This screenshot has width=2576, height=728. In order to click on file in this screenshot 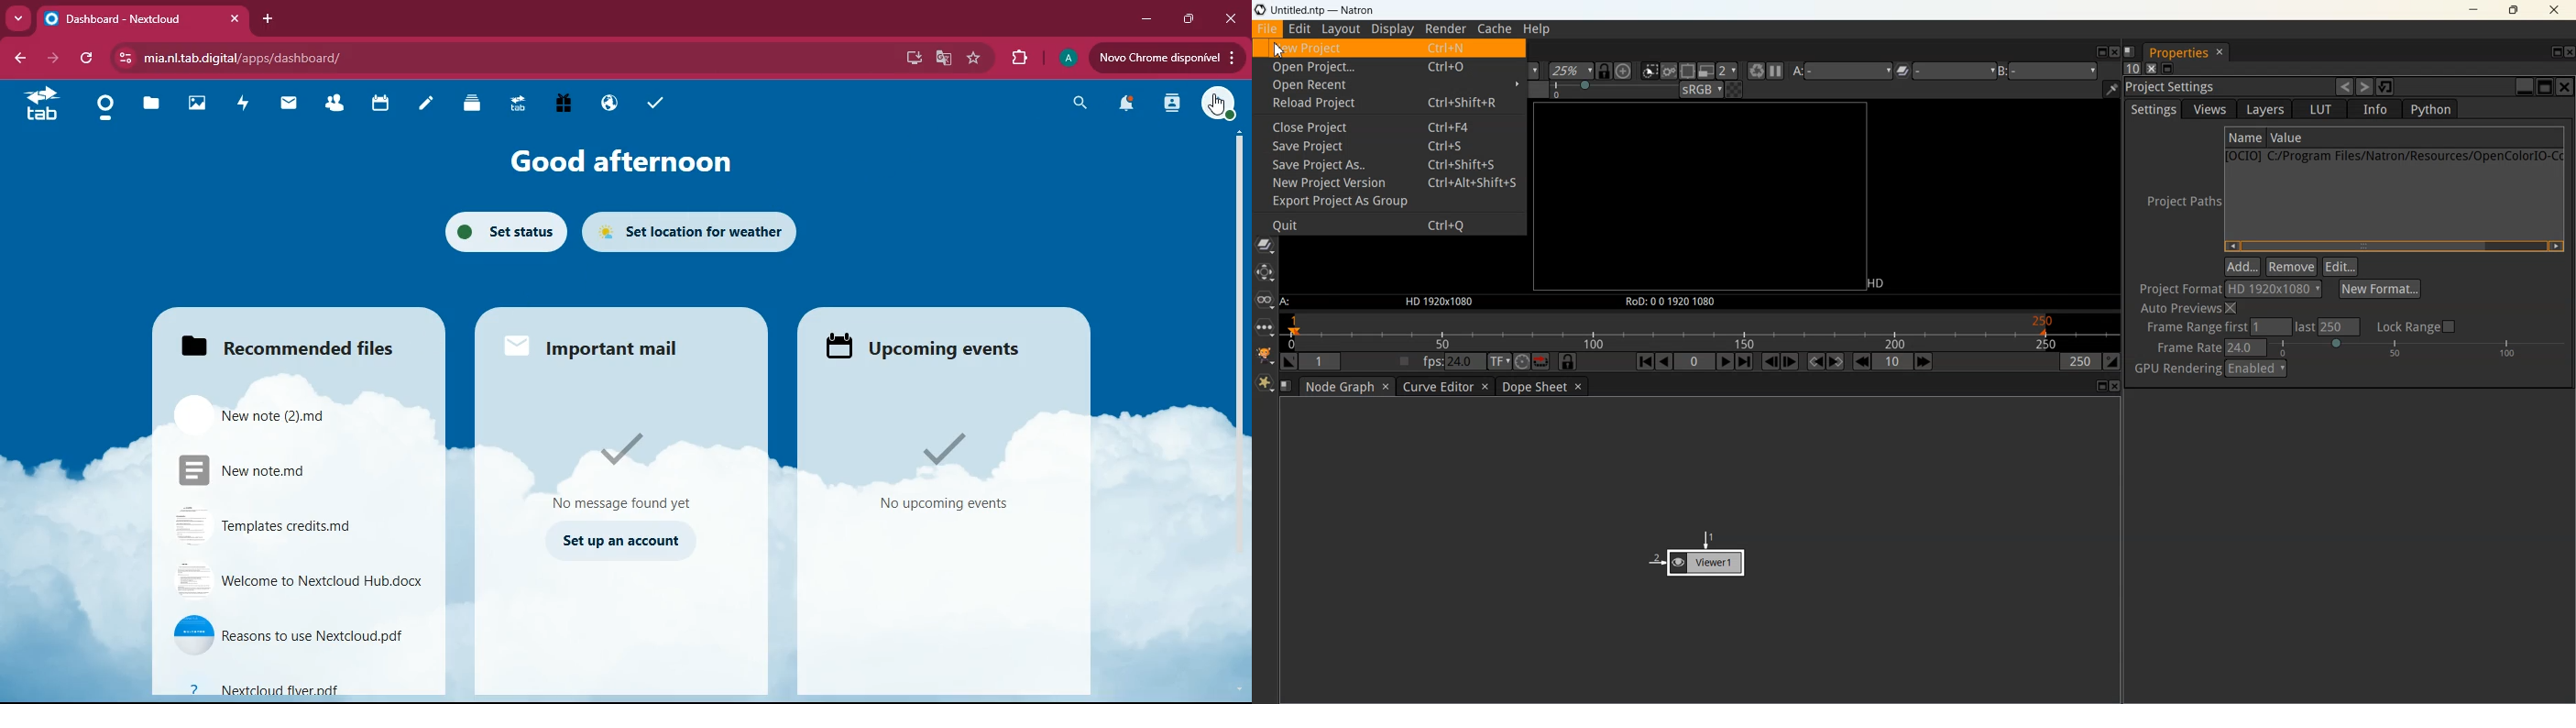, I will do `click(282, 412)`.